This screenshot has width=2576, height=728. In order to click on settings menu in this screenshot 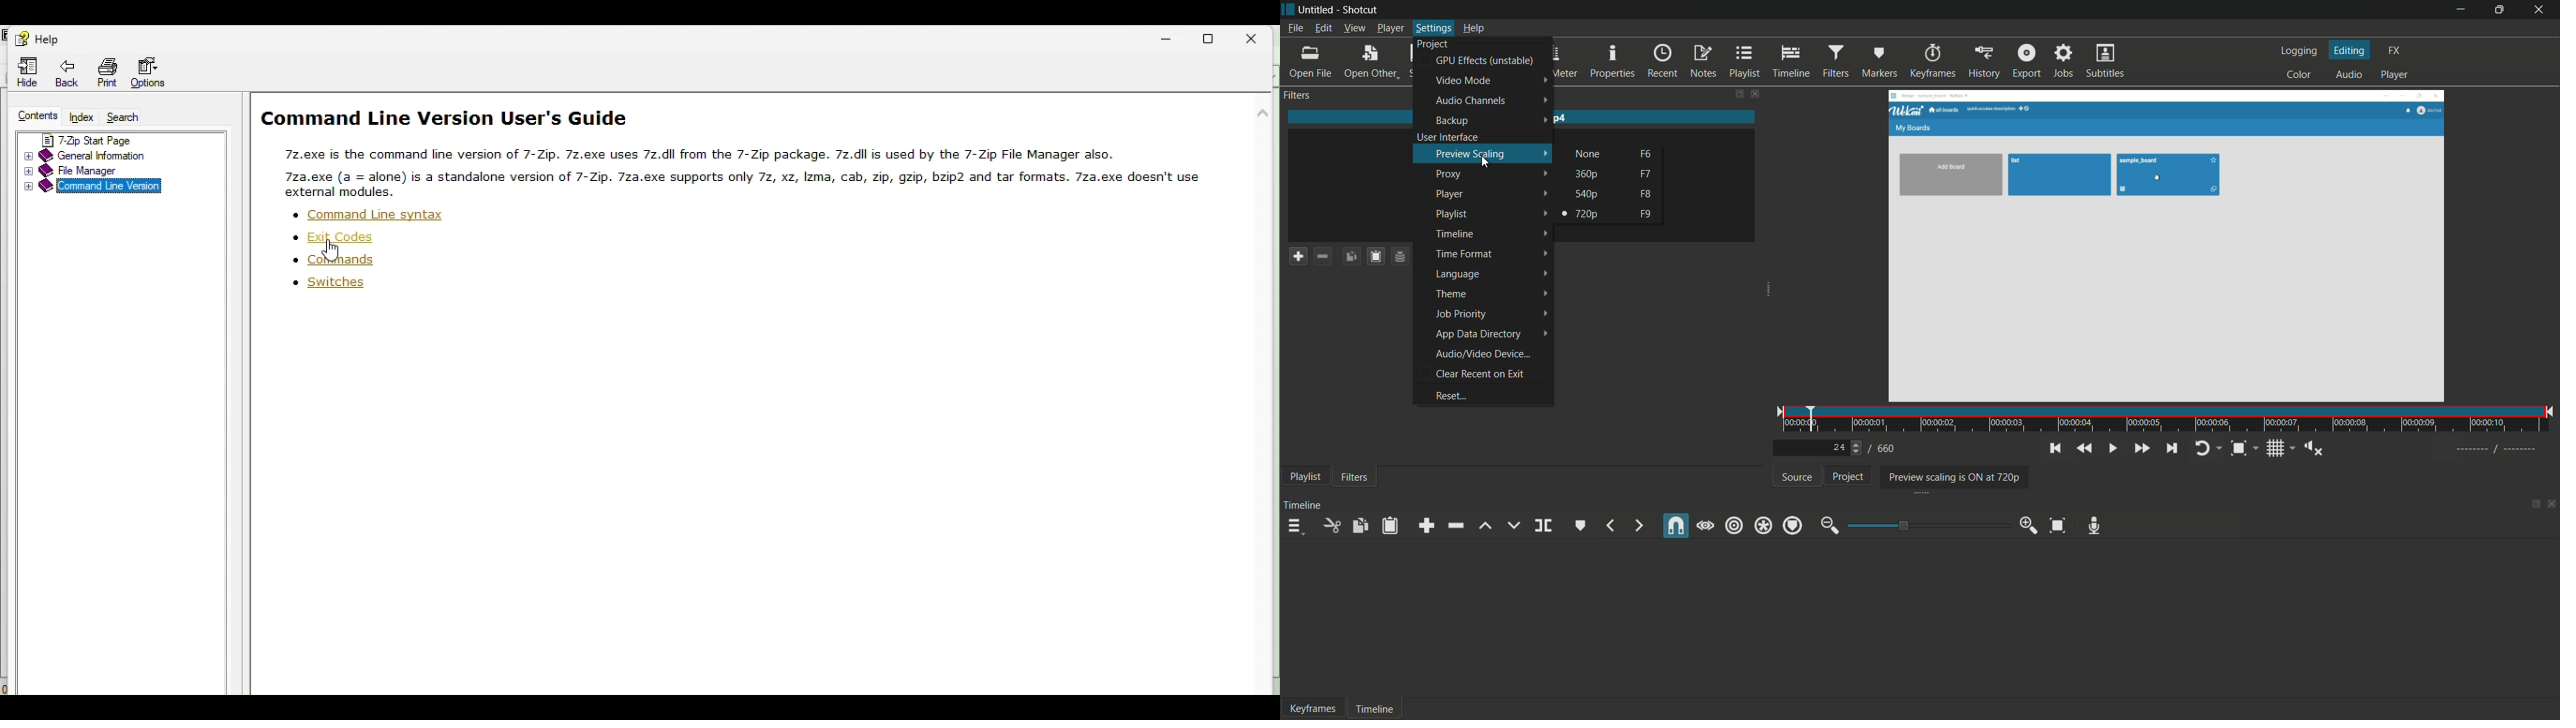, I will do `click(1433, 28)`.